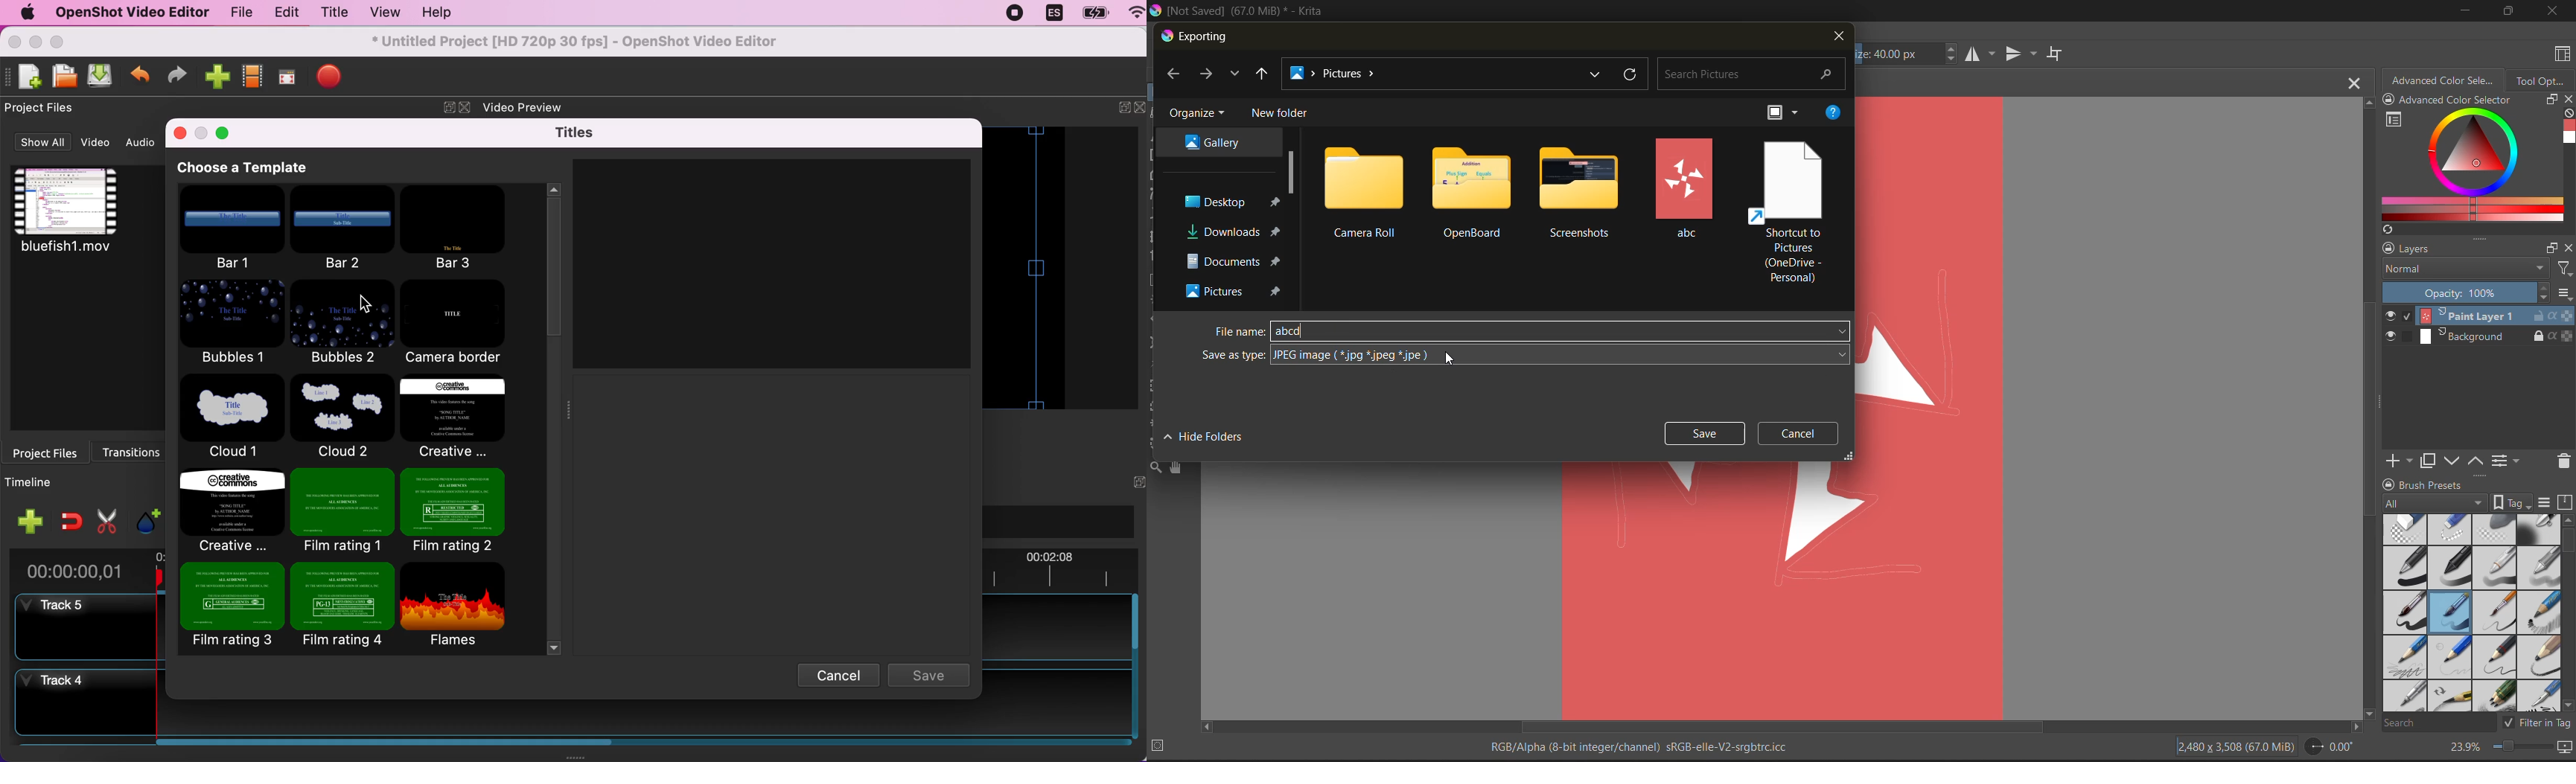 The height and width of the screenshot is (784, 2576). What do you see at coordinates (71, 521) in the screenshot?
I see `enable snapping` at bounding box center [71, 521].